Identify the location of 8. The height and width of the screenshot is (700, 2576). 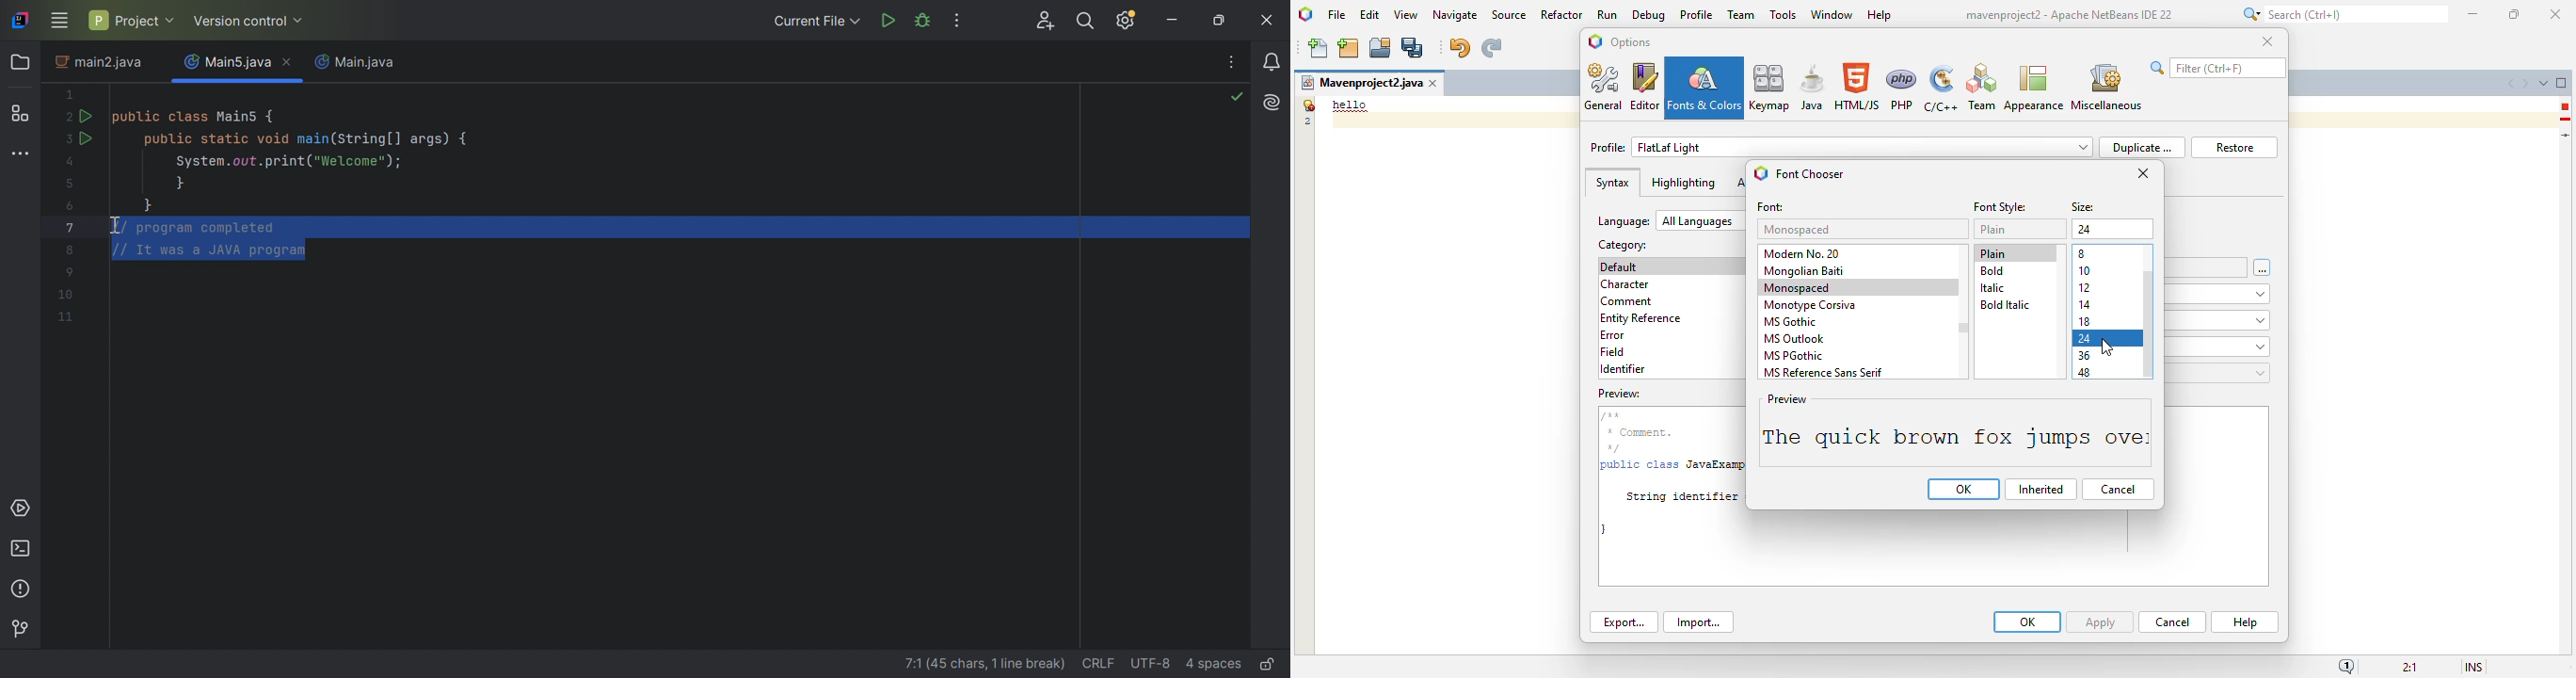
(2083, 254).